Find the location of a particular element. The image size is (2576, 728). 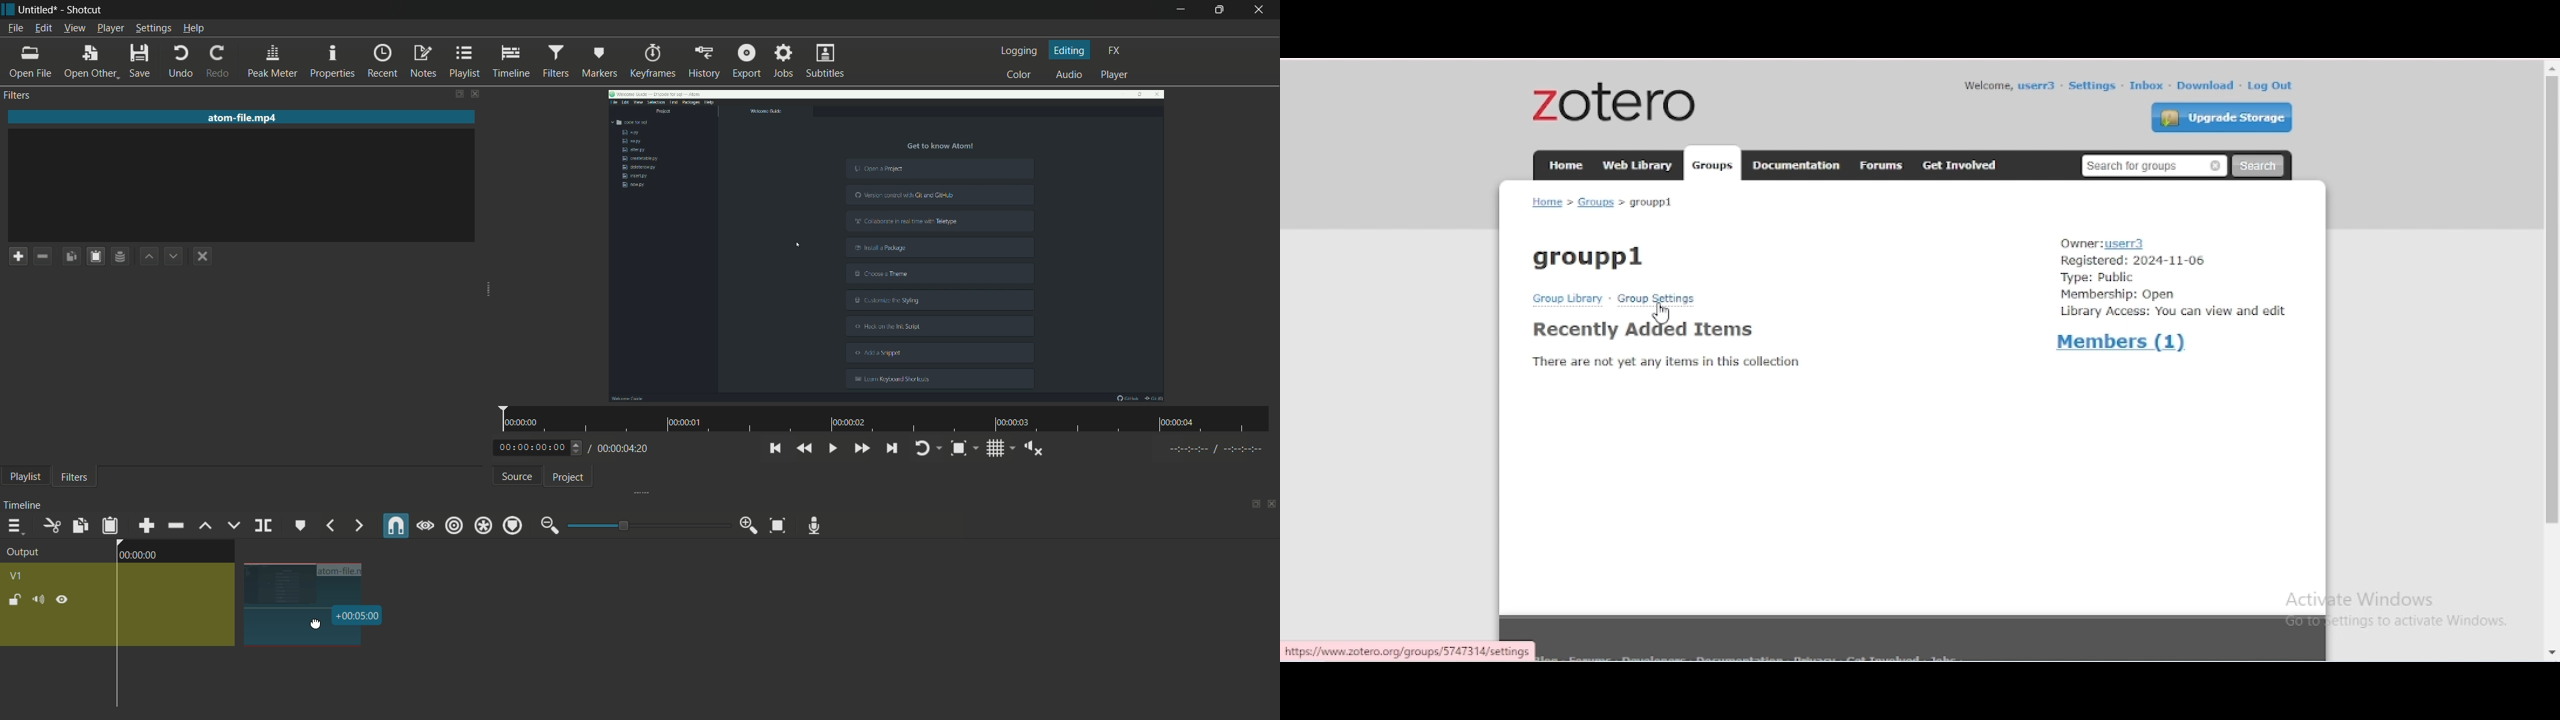

help menu is located at coordinates (193, 28).